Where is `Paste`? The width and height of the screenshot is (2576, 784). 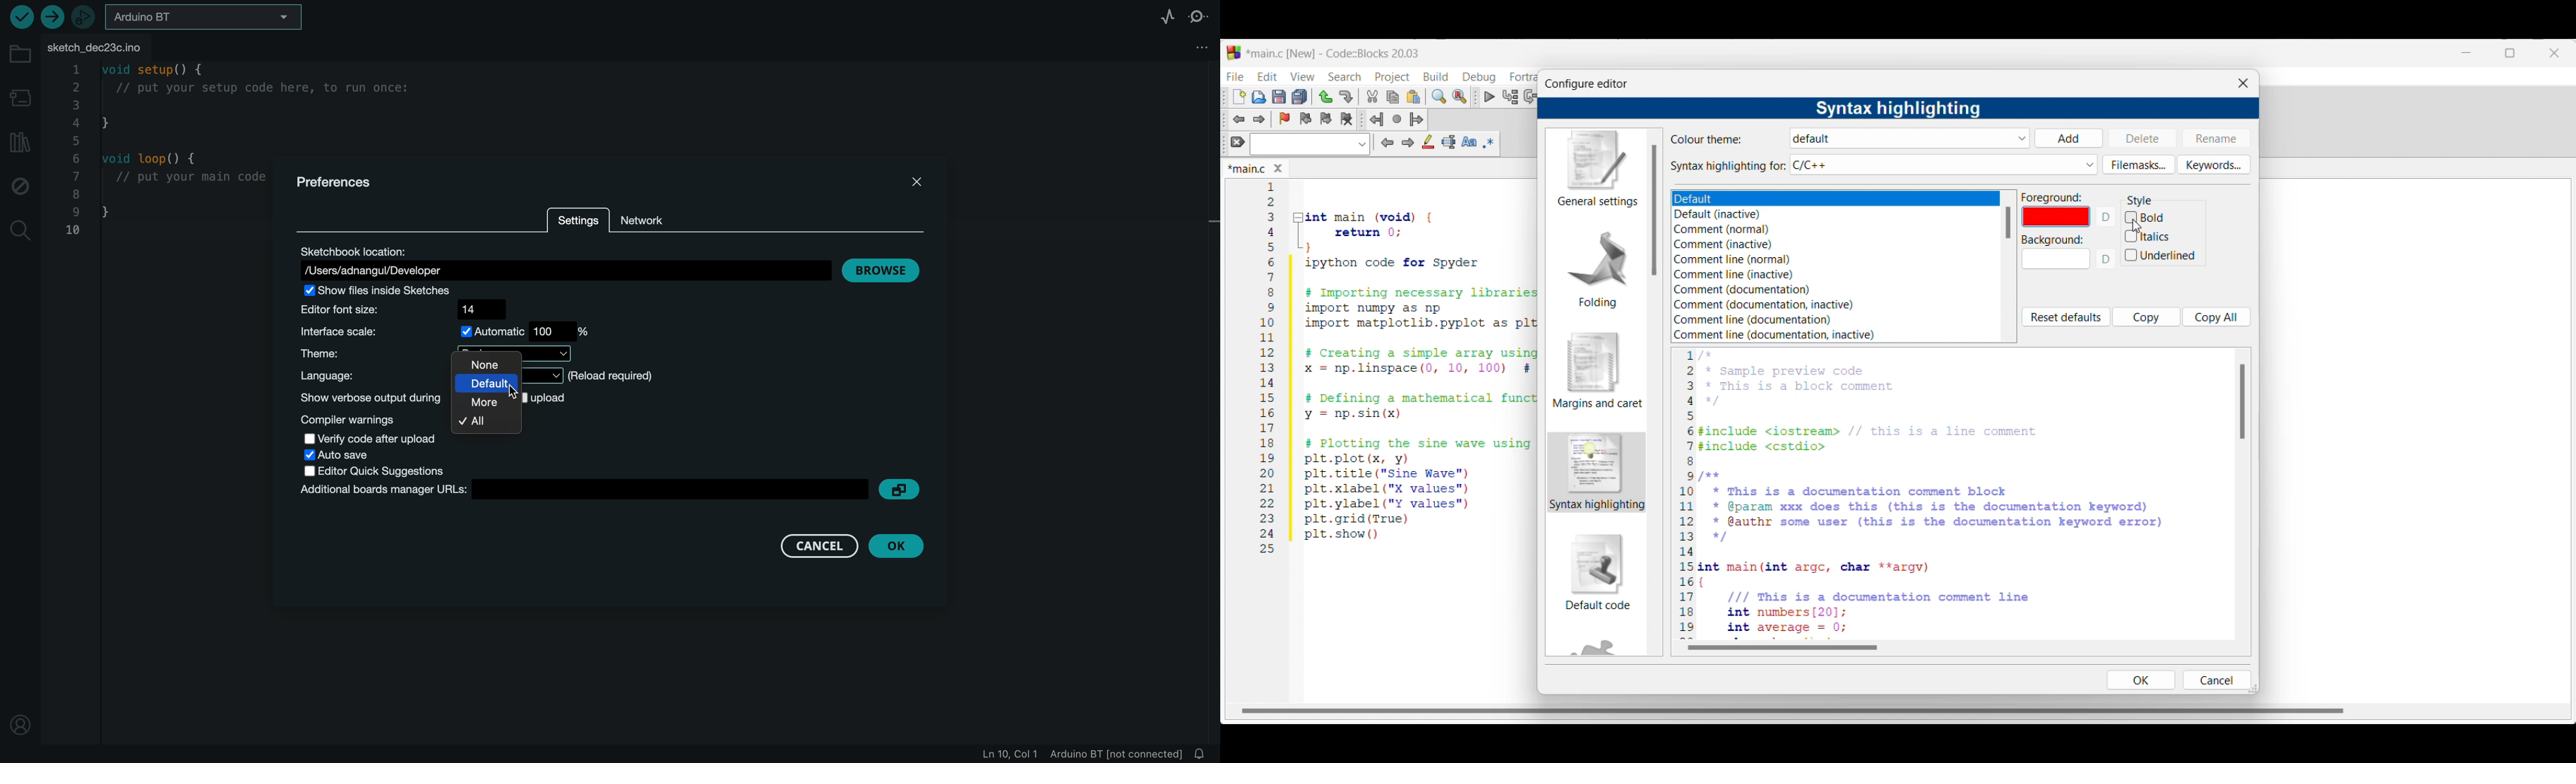
Paste is located at coordinates (1414, 97).